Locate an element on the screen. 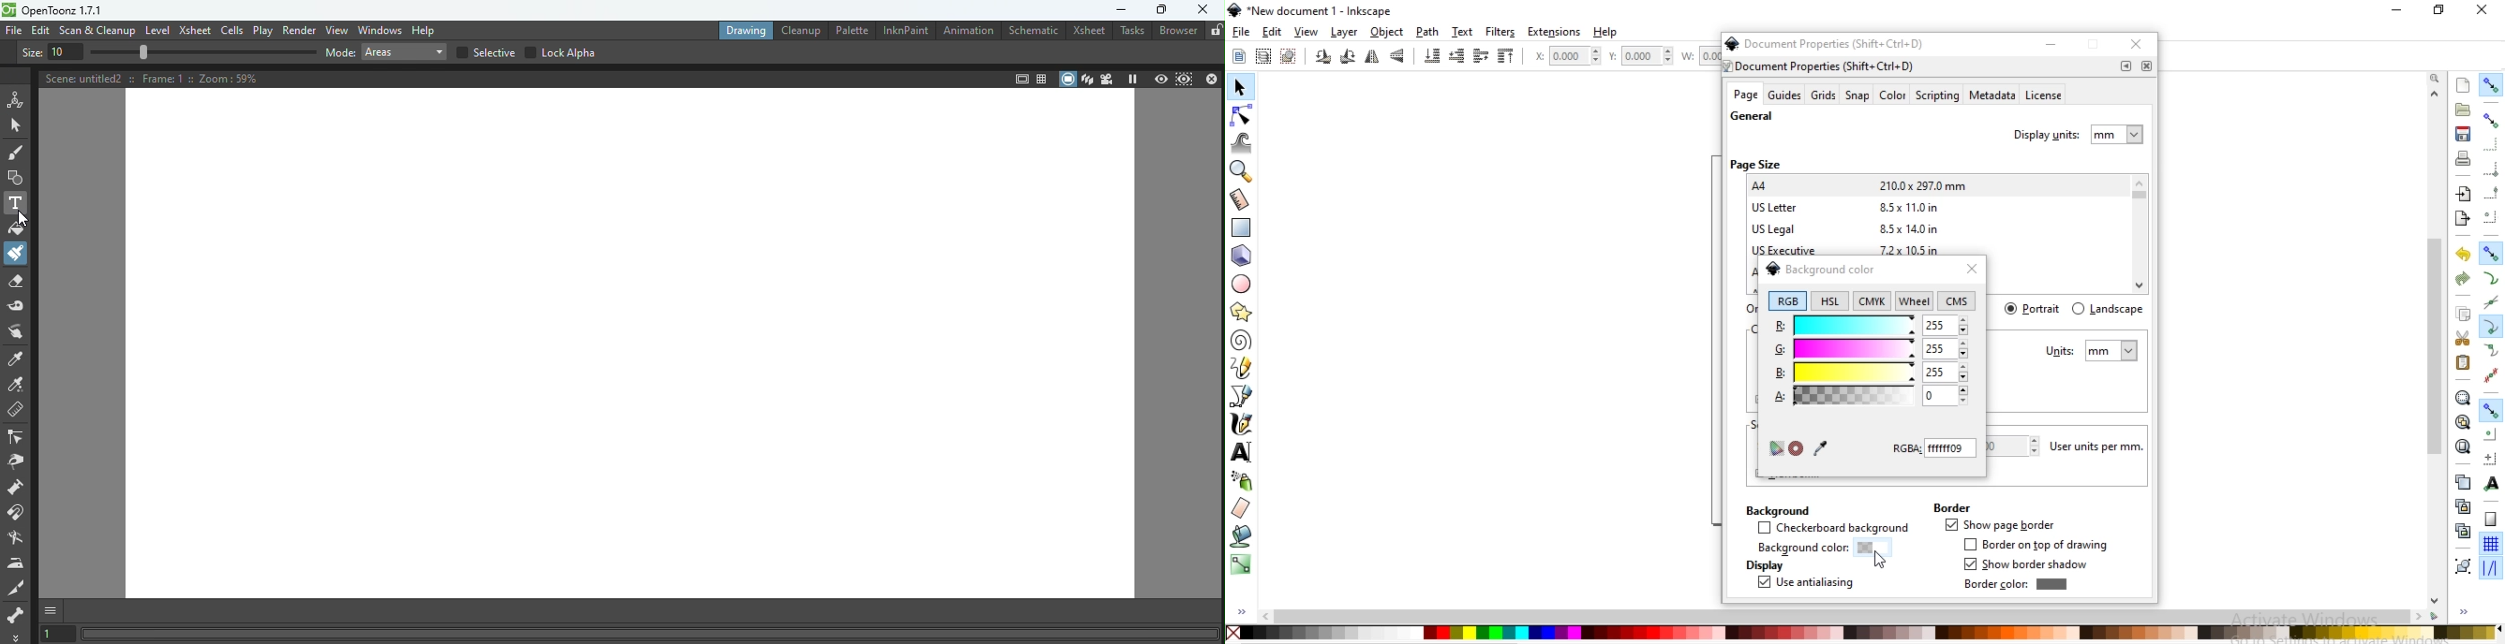 The image size is (2520, 644). Camera view is located at coordinates (1109, 78).